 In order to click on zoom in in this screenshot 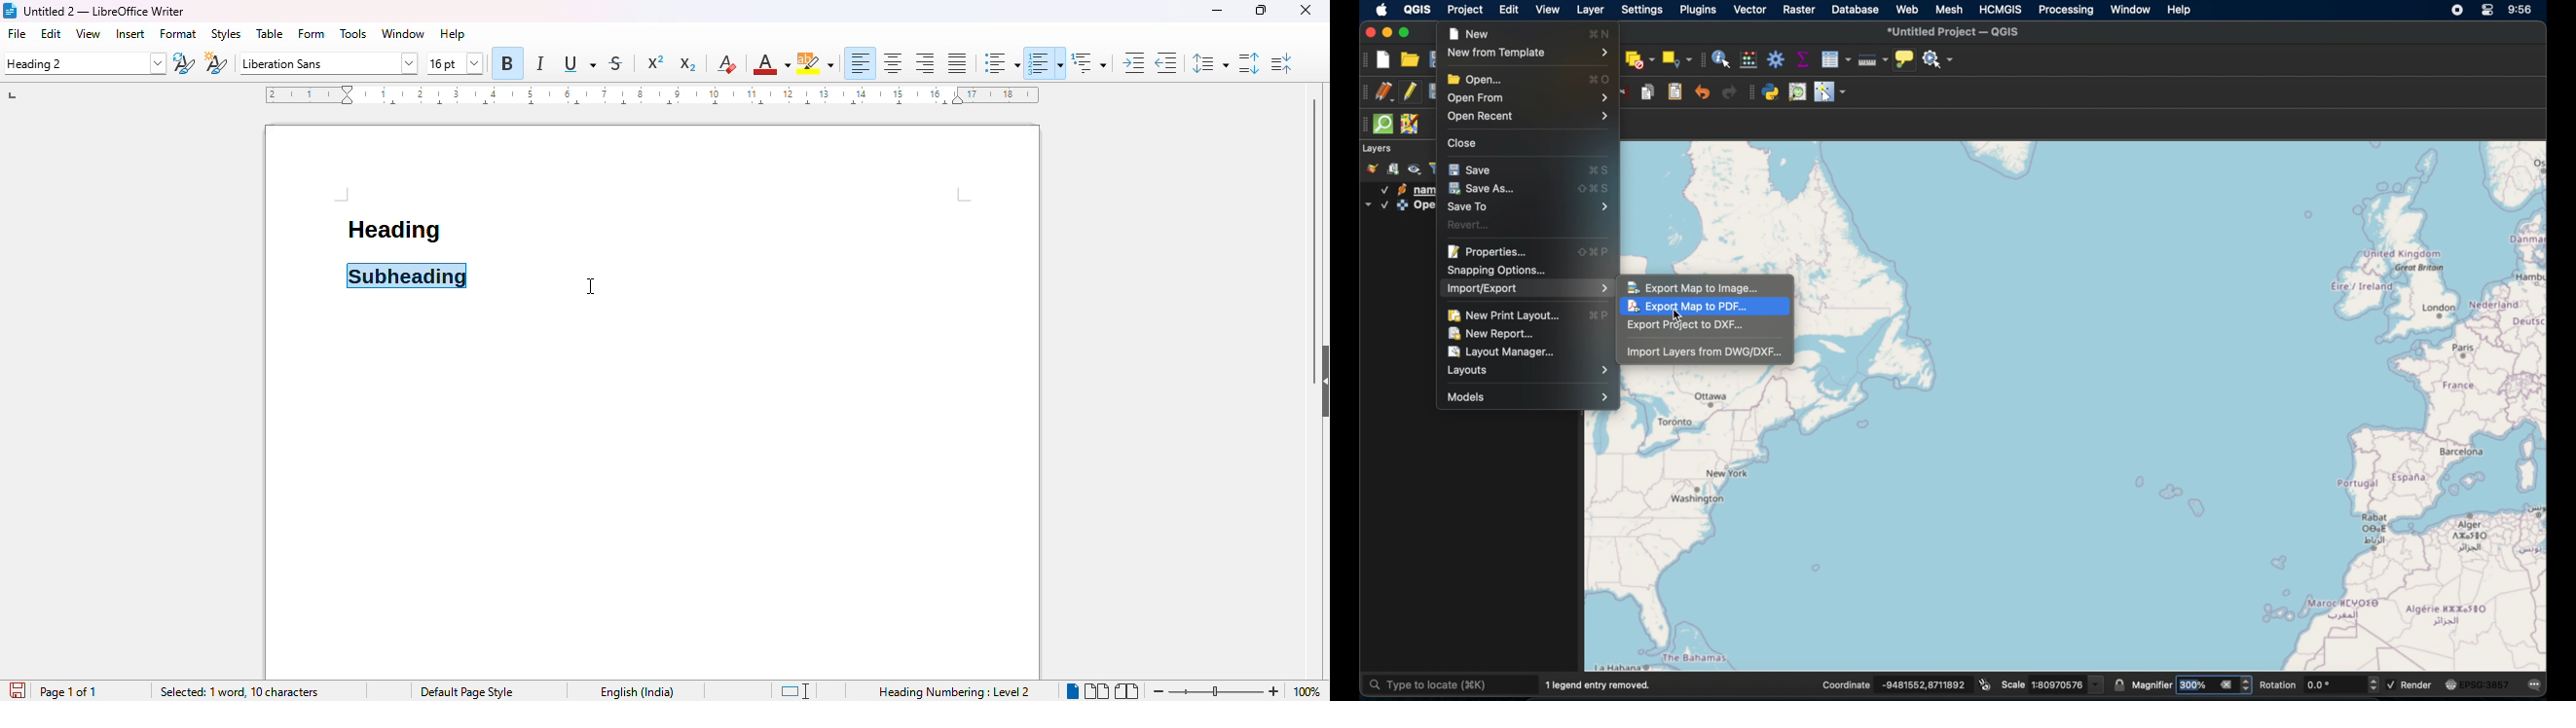, I will do `click(1273, 691)`.